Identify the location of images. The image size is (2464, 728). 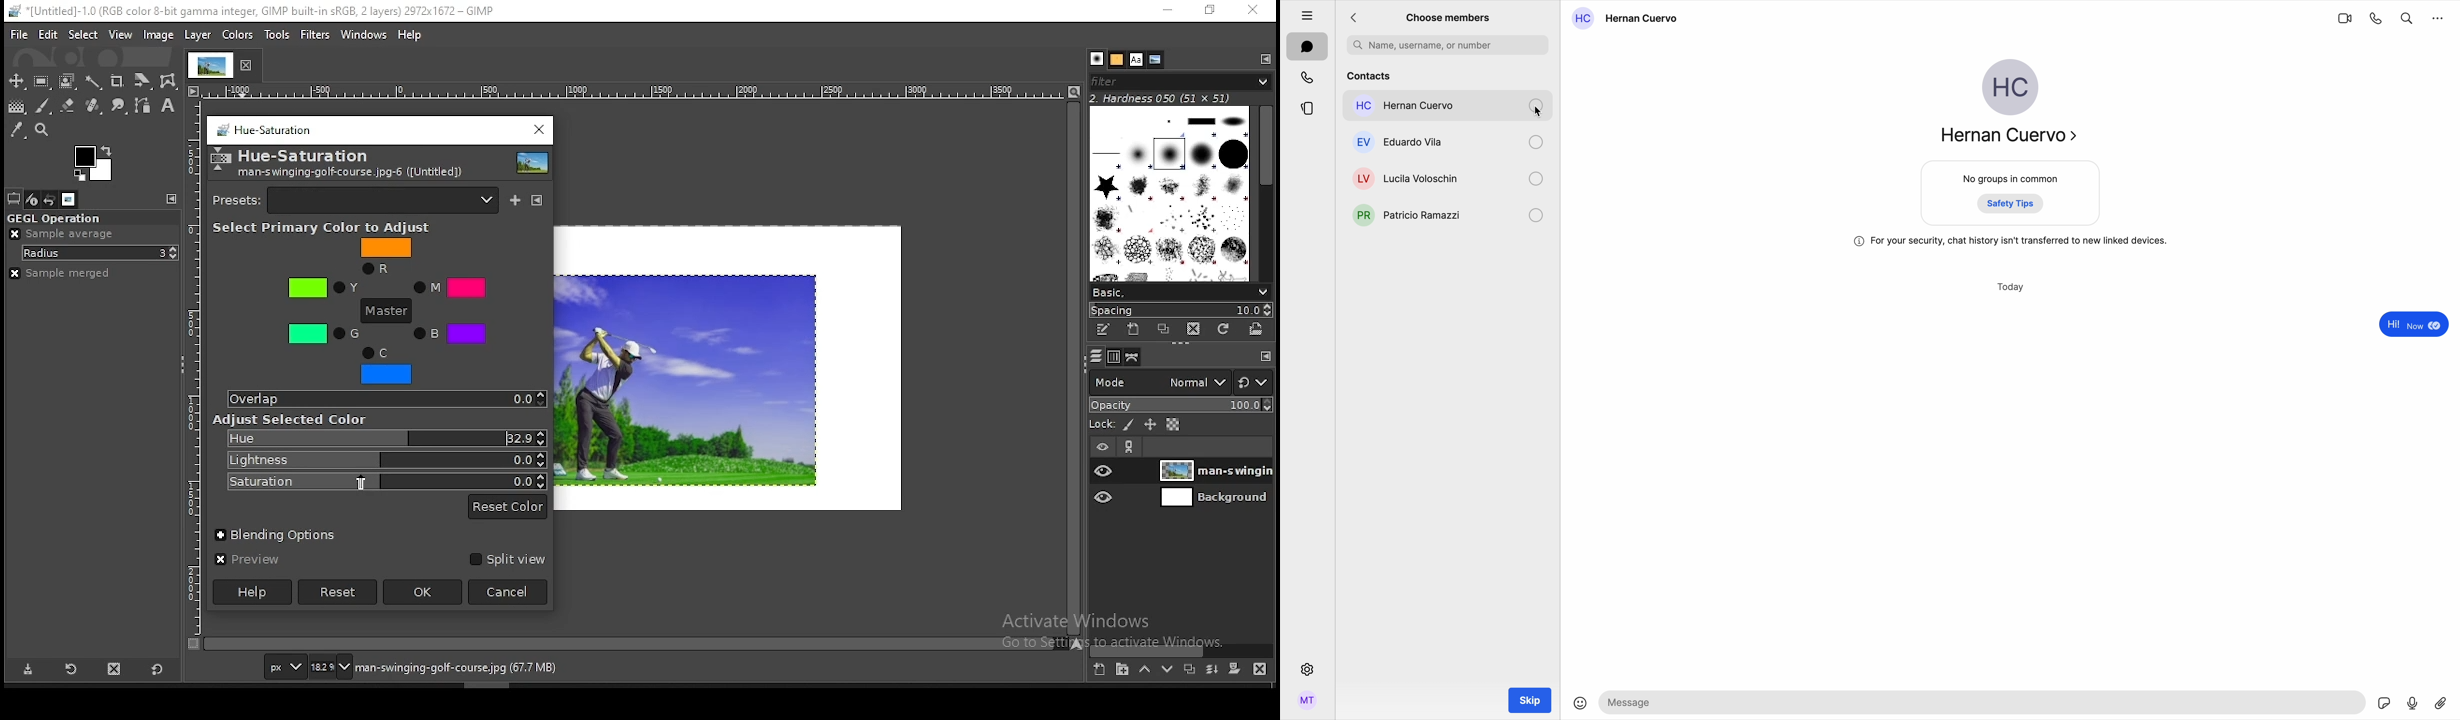
(68, 200).